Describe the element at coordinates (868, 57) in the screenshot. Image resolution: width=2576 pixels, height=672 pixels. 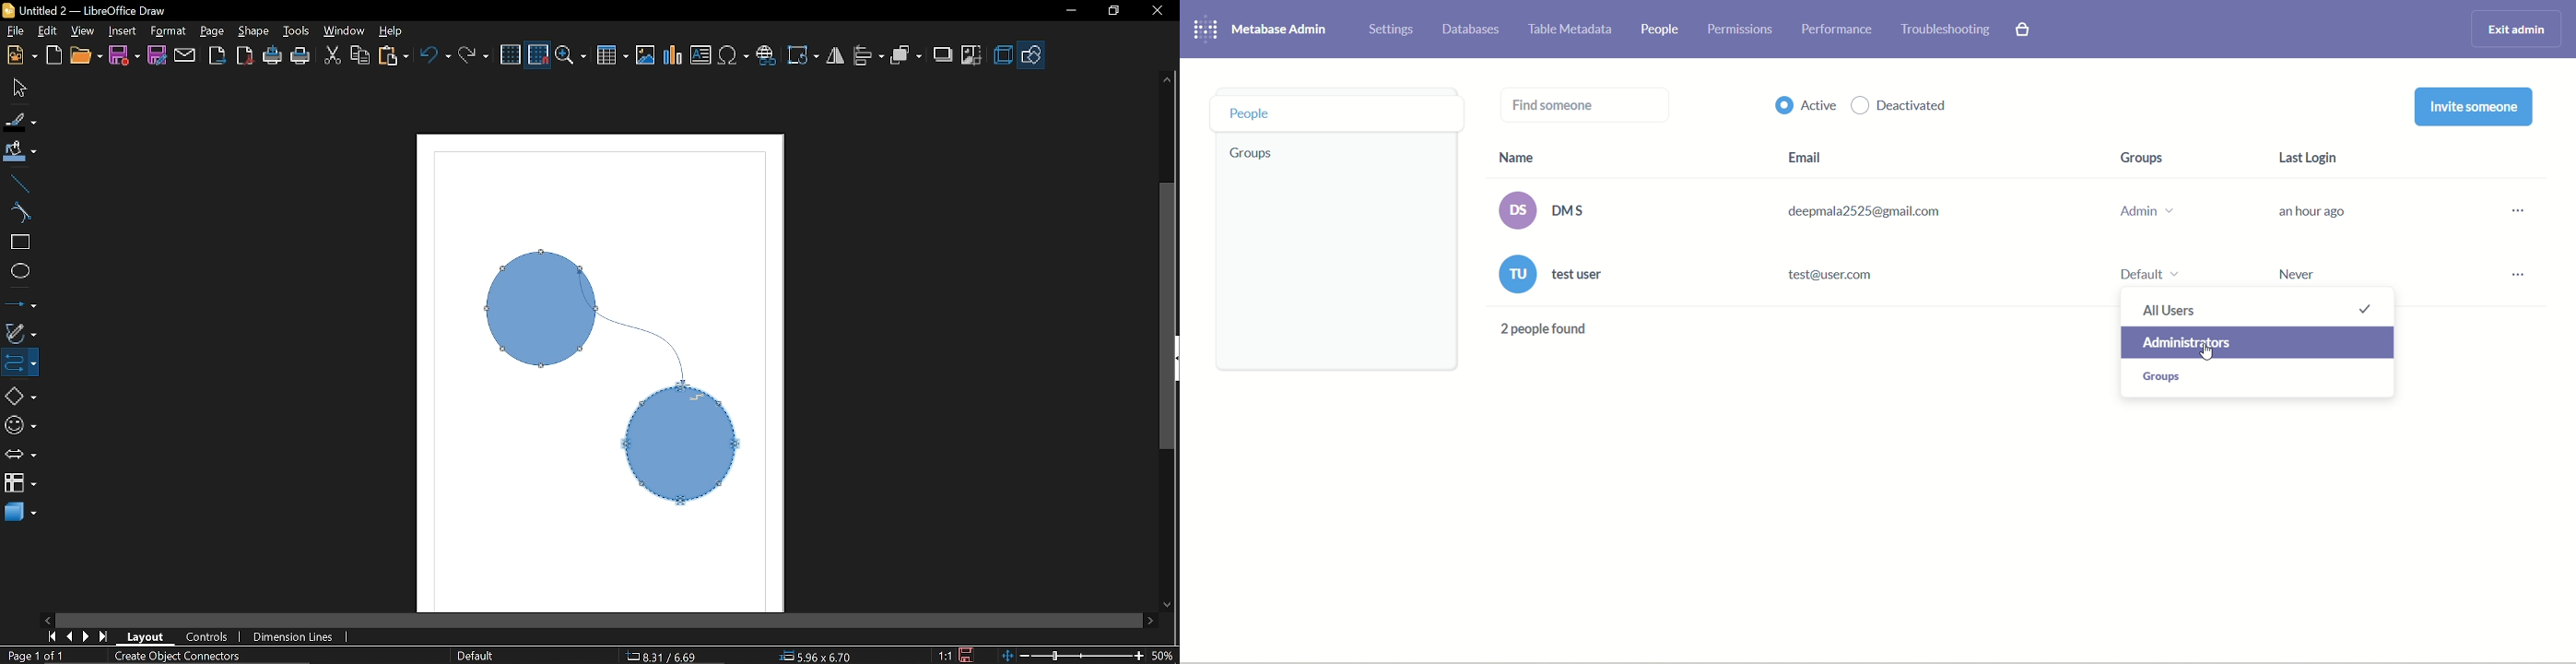
I see `Allign` at that location.